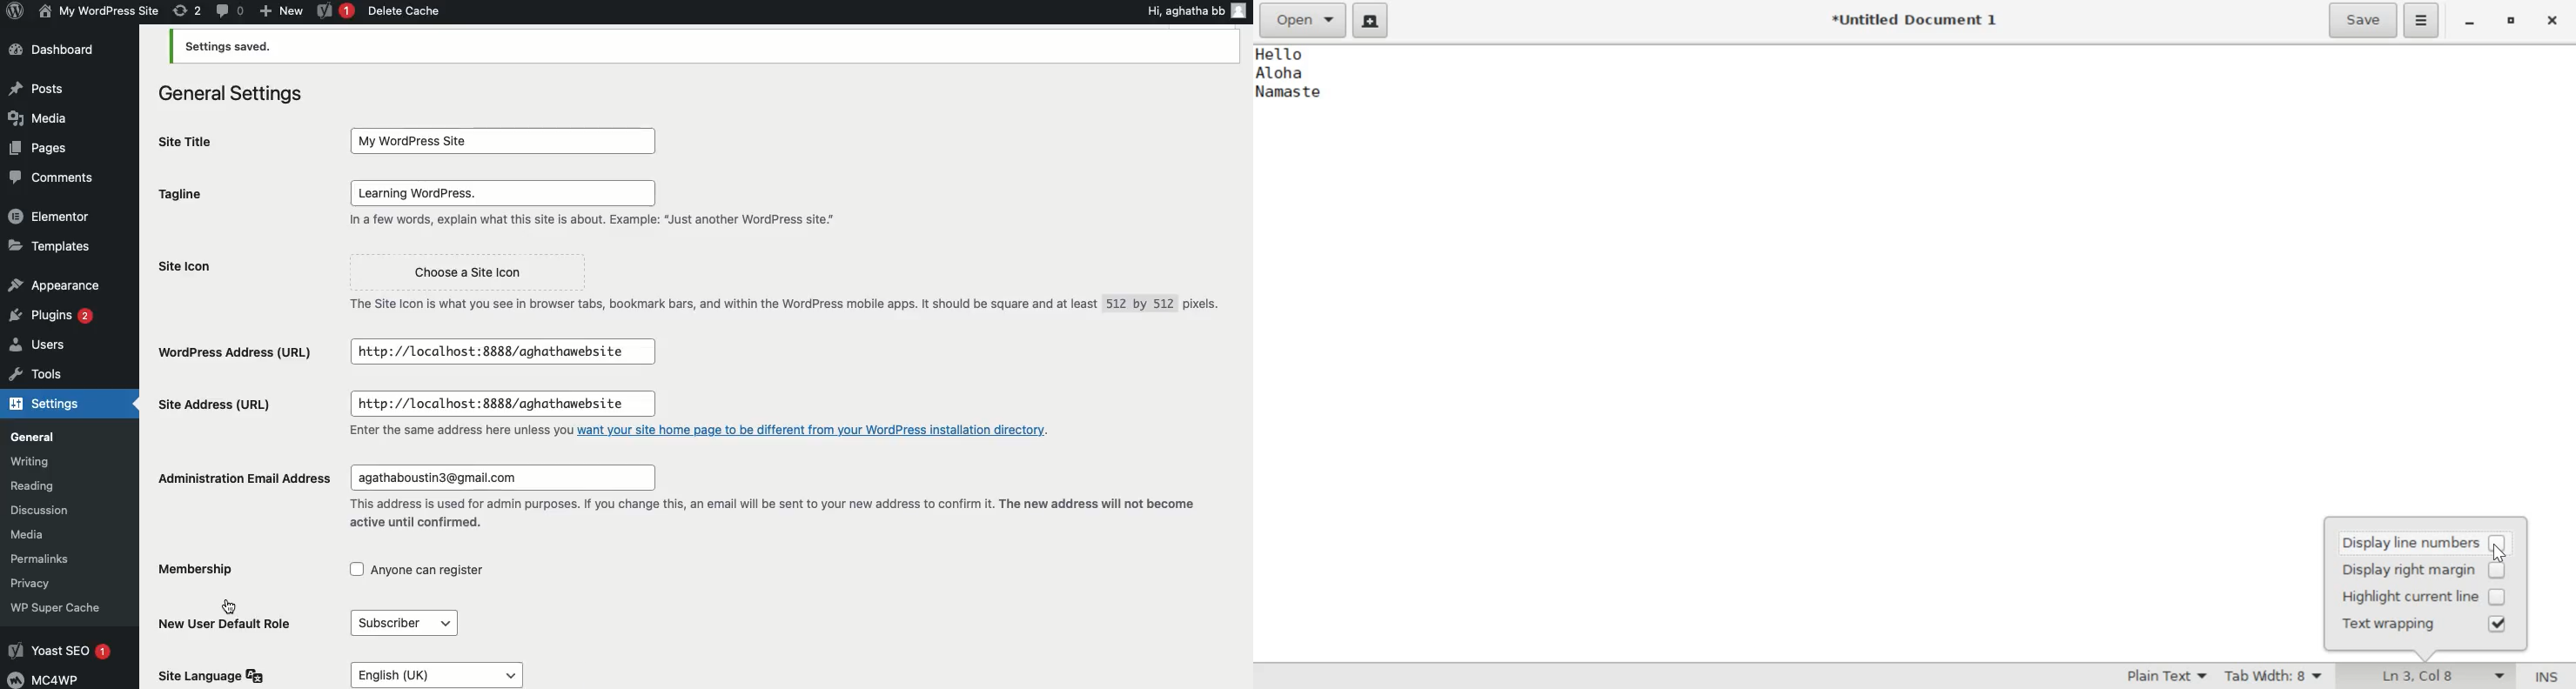  I want to click on Tools, so click(53, 378).